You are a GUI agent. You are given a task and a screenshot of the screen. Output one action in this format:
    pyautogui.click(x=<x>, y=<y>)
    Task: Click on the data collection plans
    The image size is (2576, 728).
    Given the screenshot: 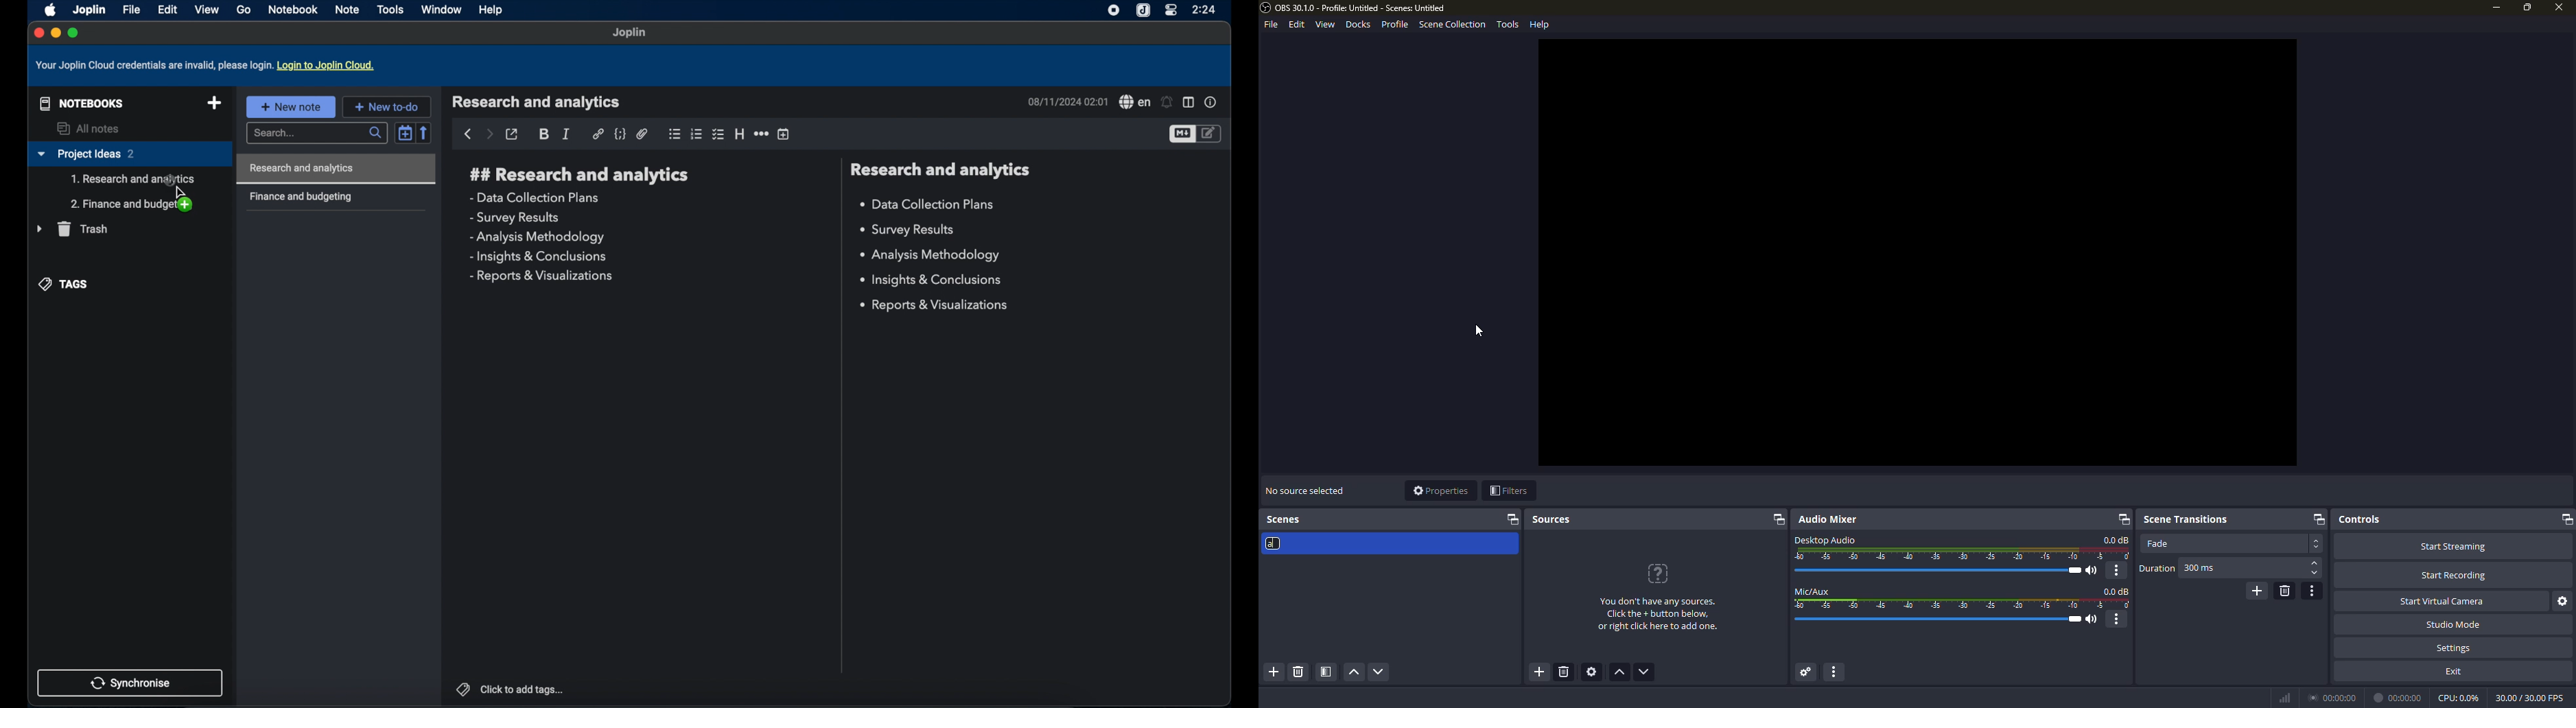 What is the action you would take?
    pyautogui.click(x=536, y=197)
    